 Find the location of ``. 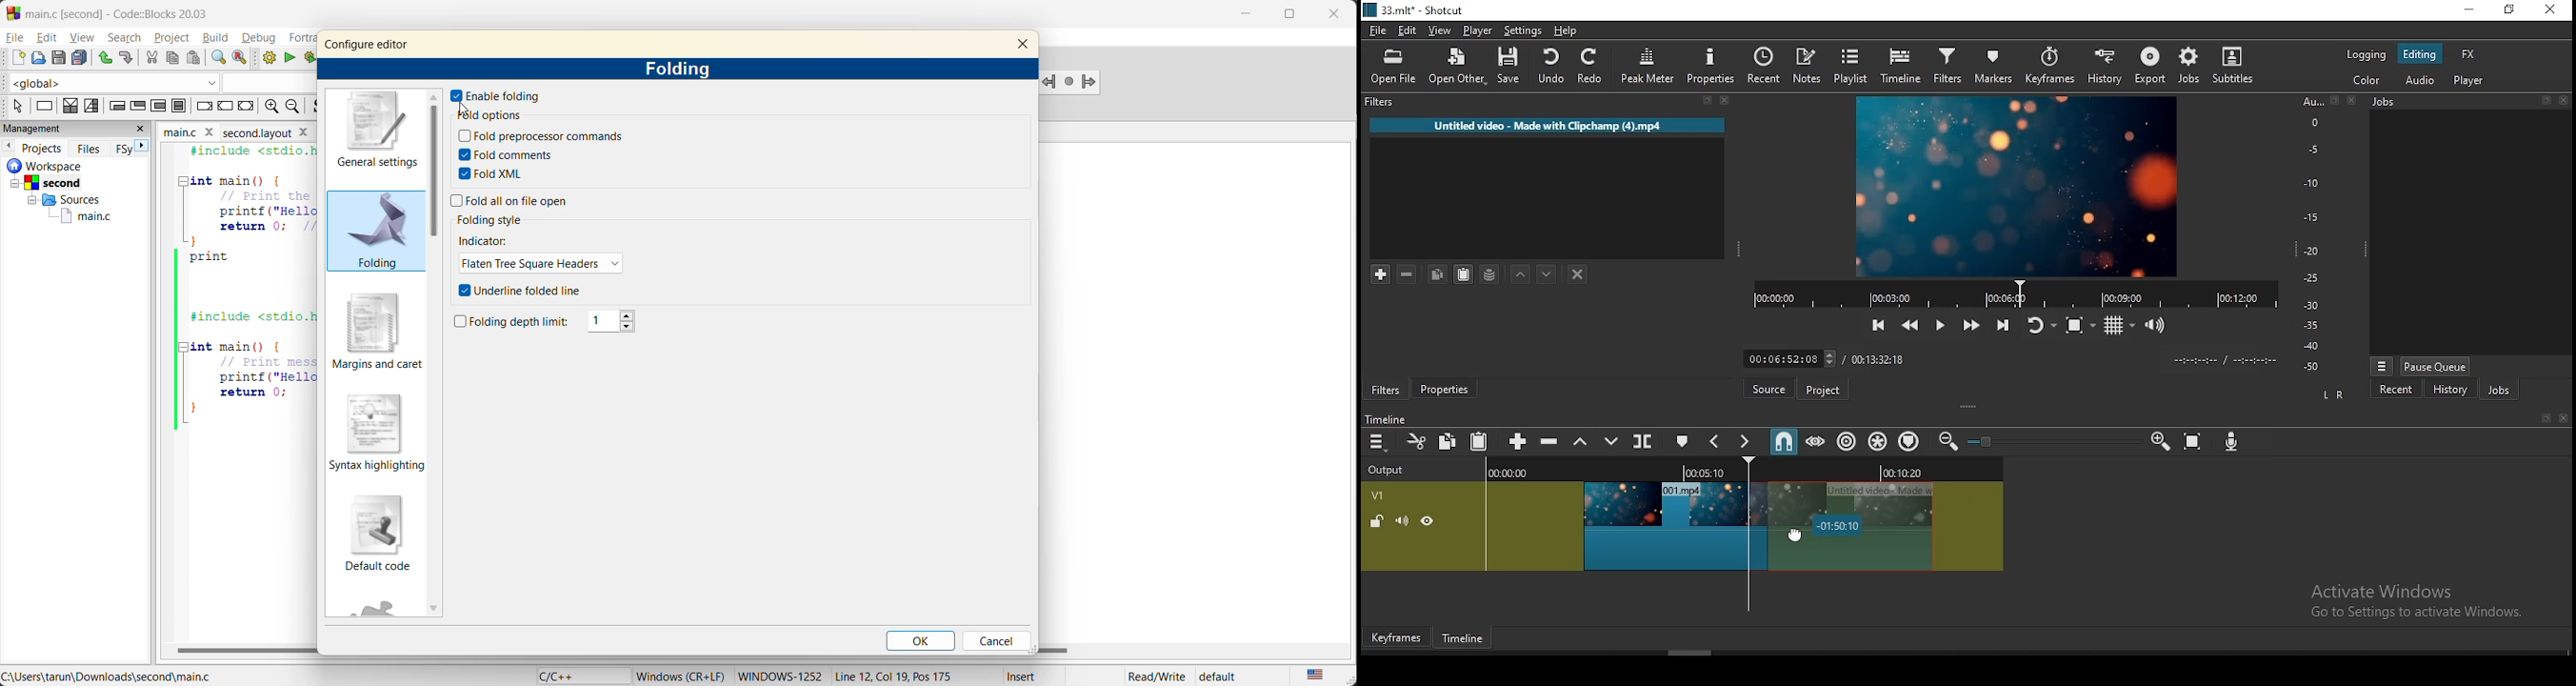

 is located at coordinates (2161, 442).